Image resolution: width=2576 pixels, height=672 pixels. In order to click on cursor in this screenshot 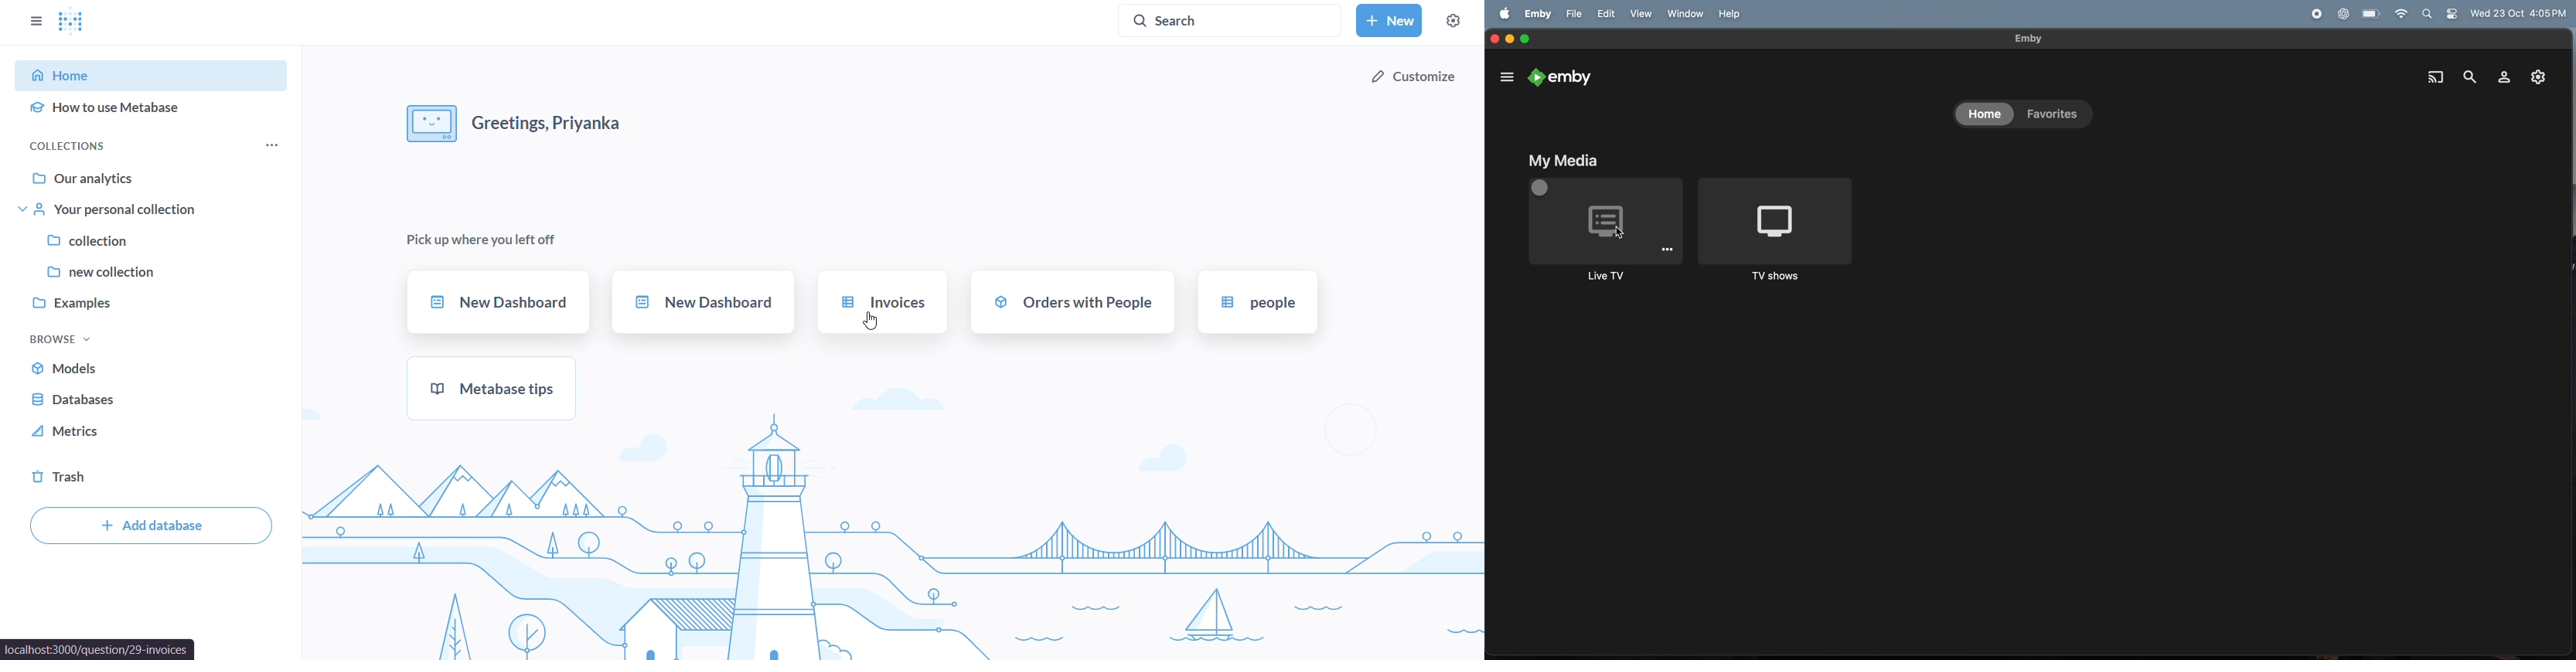, I will do `click(873, 323)`.